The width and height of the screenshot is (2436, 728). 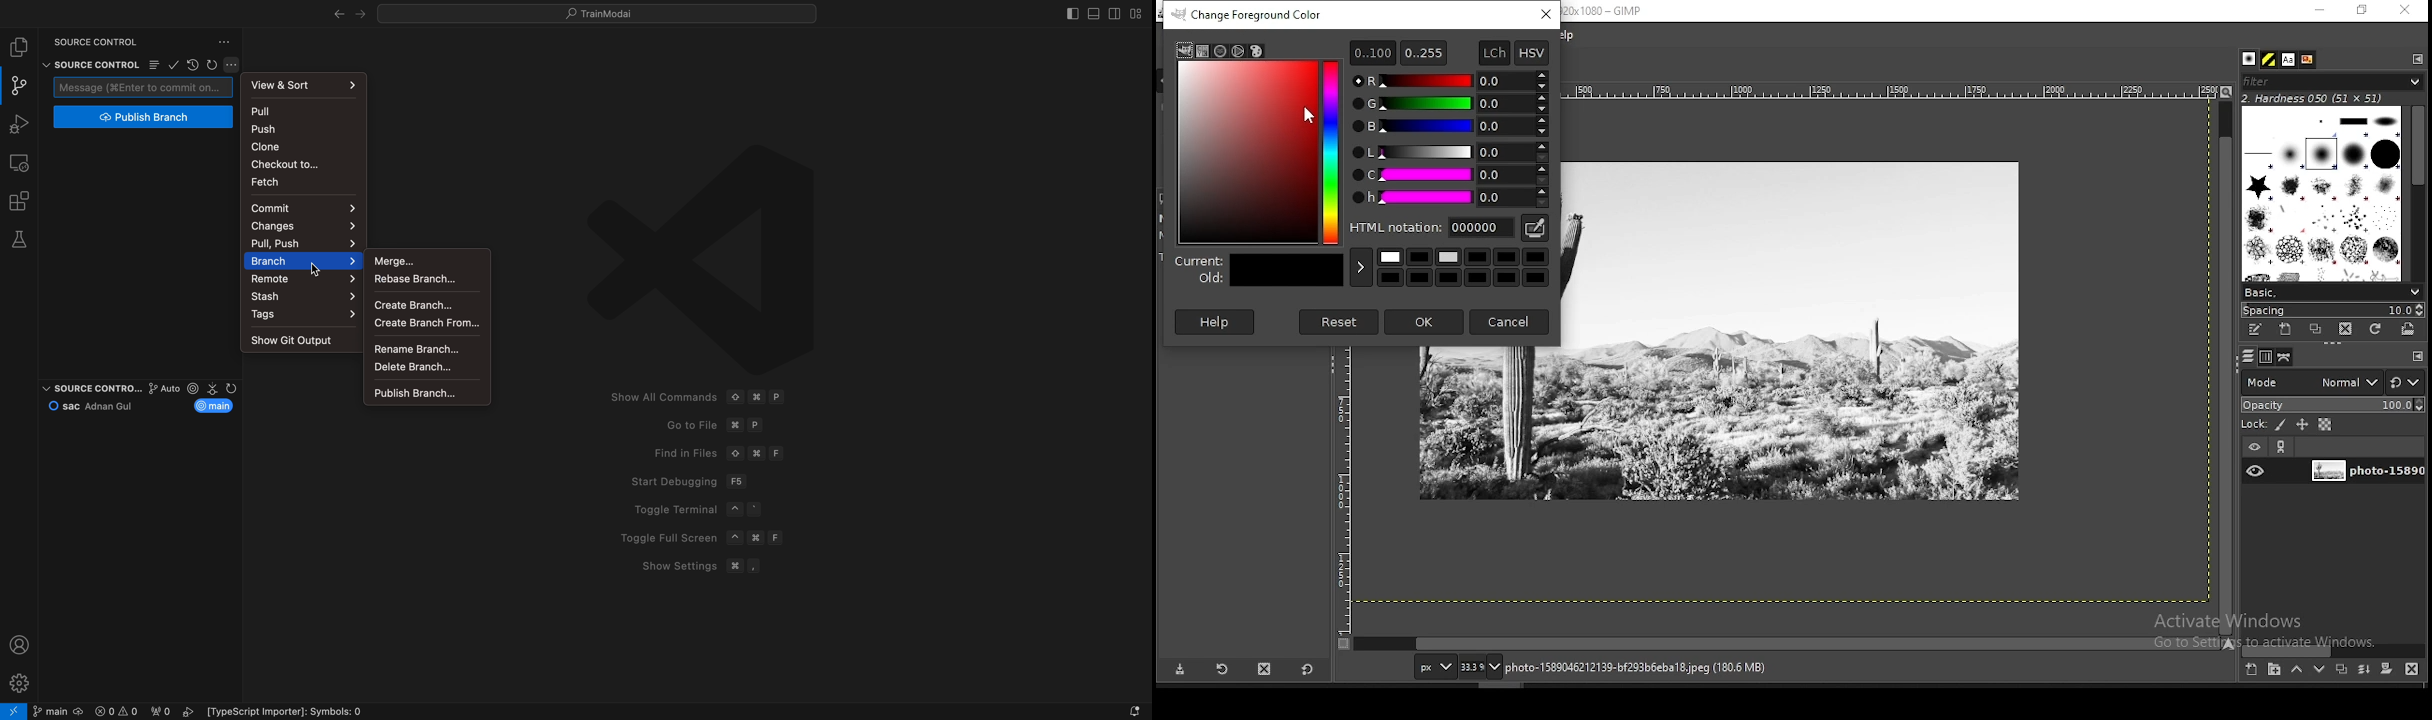 What do you see at coordinates (2251, 59) in the screenshot?
I see `brushes` at bounding box center [2251, 59].